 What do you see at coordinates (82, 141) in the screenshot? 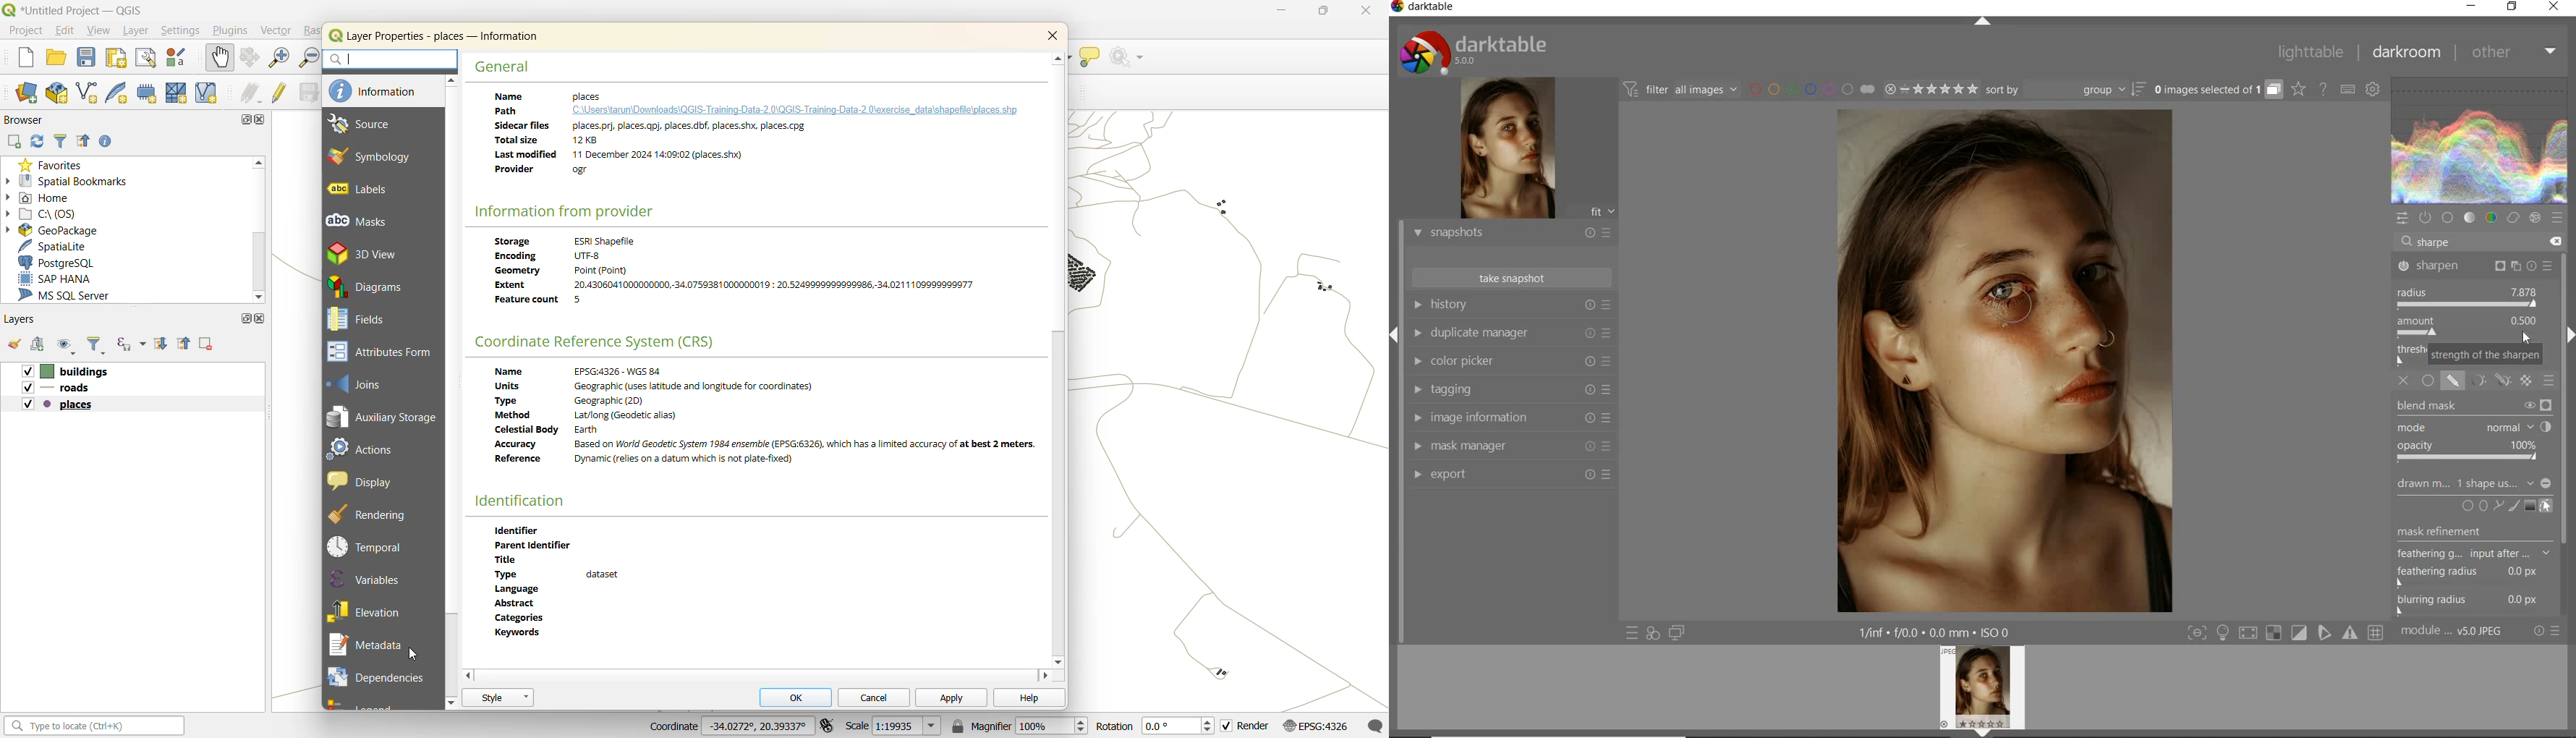
I see `collapse all` at bounding box center [82, 141].